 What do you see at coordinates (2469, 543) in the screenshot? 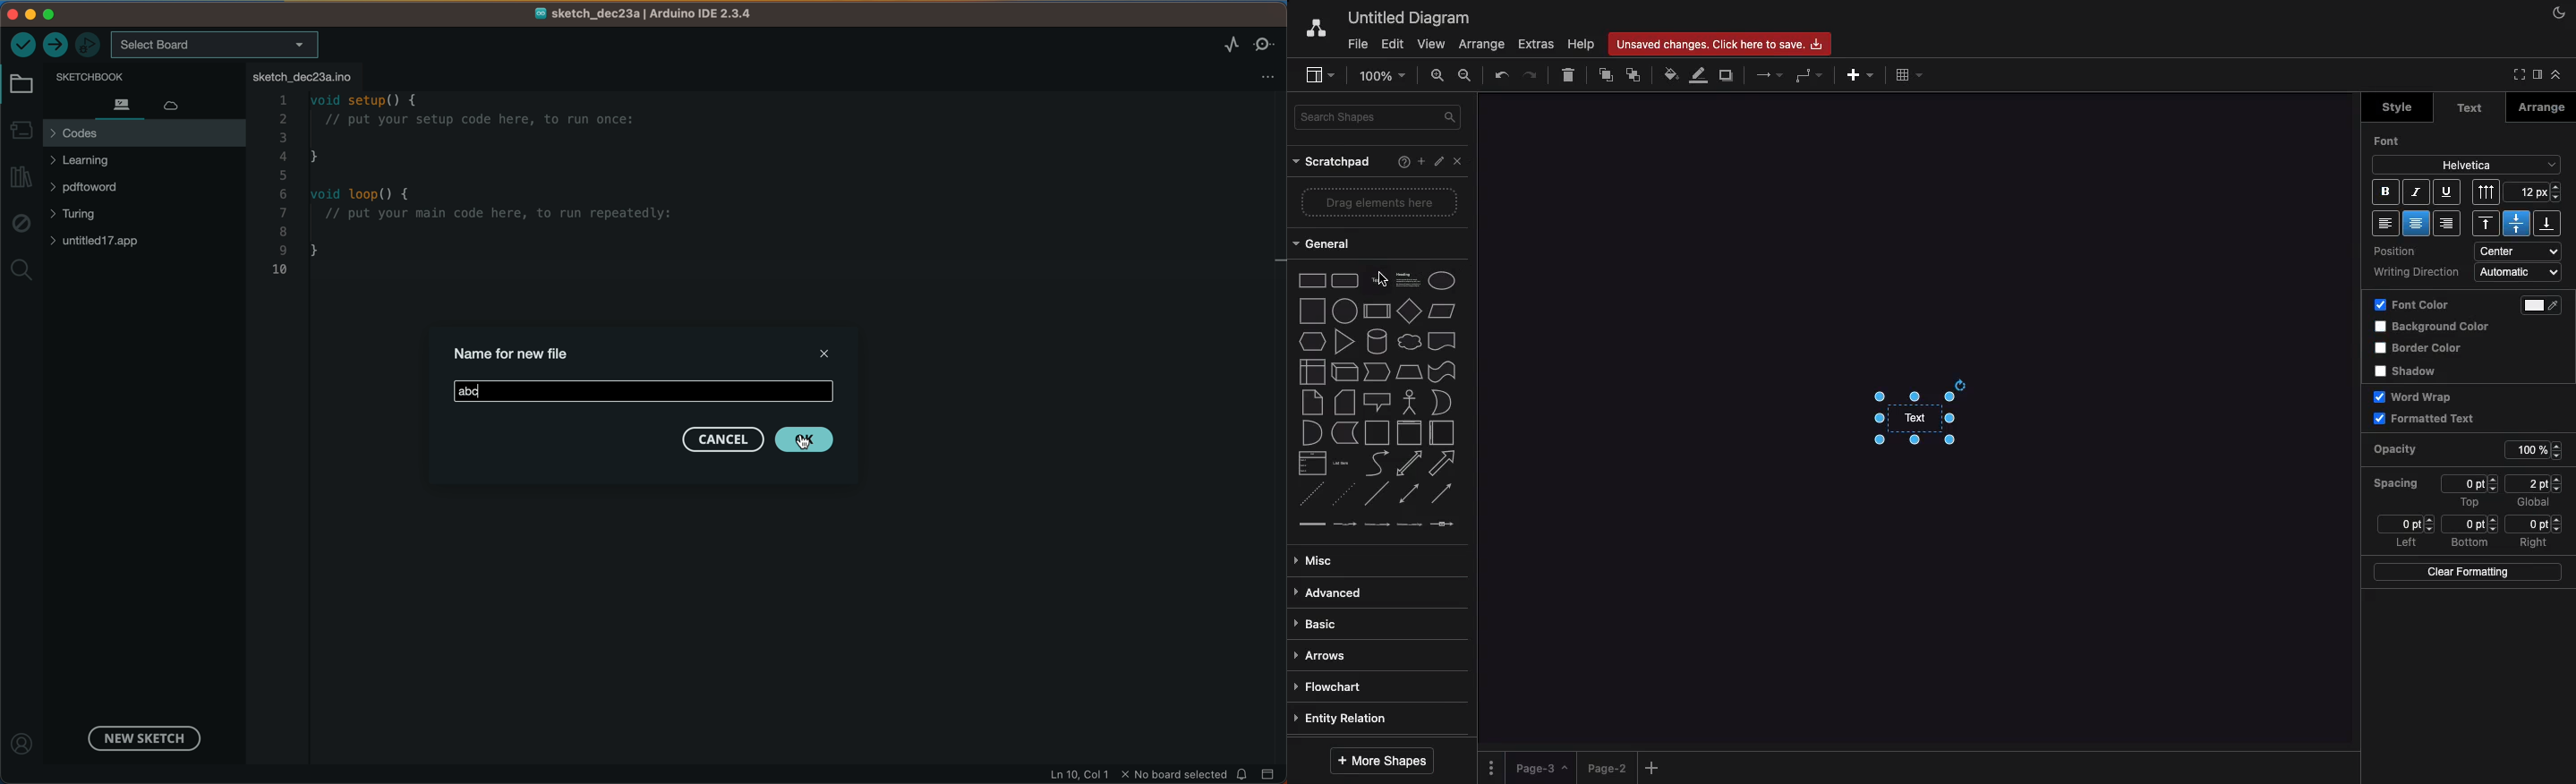
I see `Bottom` at bounding box center [2469, 543].